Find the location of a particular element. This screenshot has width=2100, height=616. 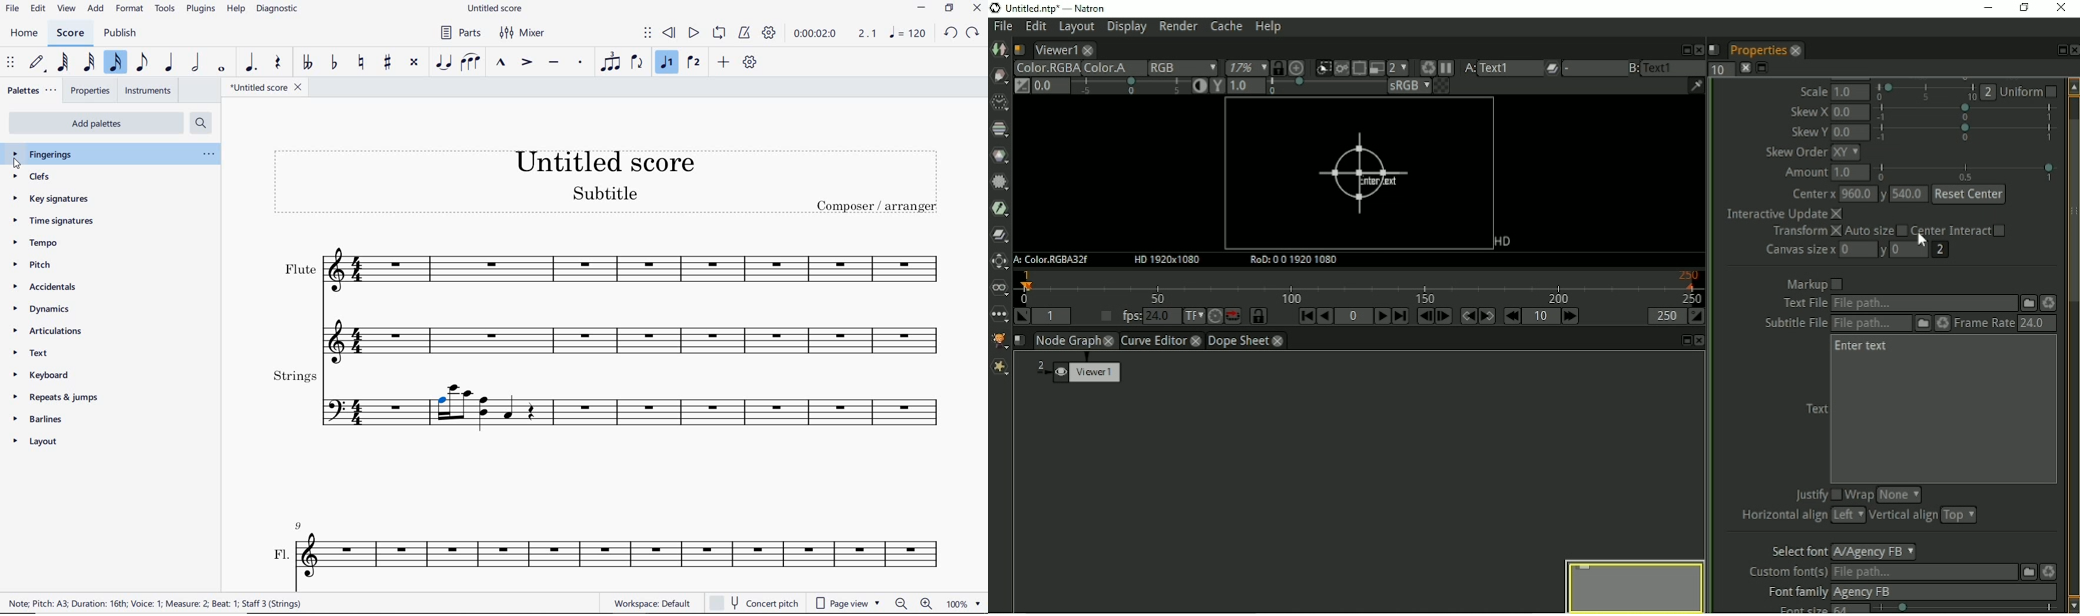

agency fb is located at coordinates (1943, 592).